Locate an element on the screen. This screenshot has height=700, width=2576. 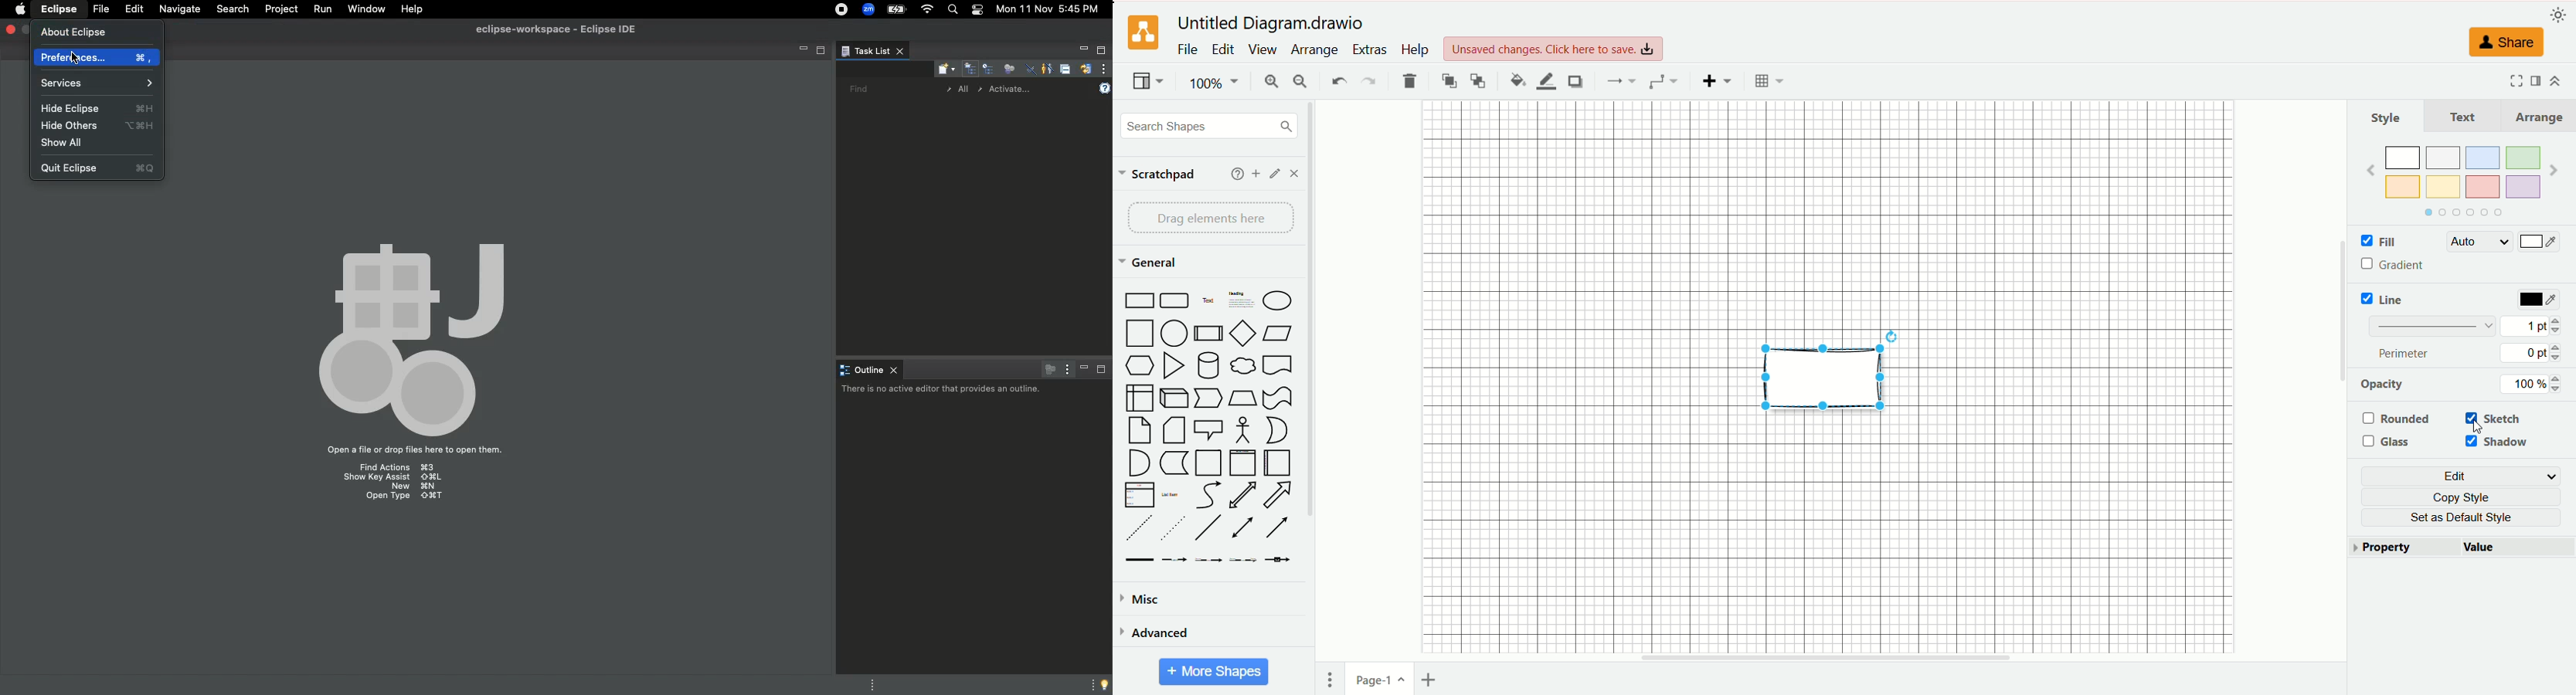
advanced is located at coordinates (1155, 632).